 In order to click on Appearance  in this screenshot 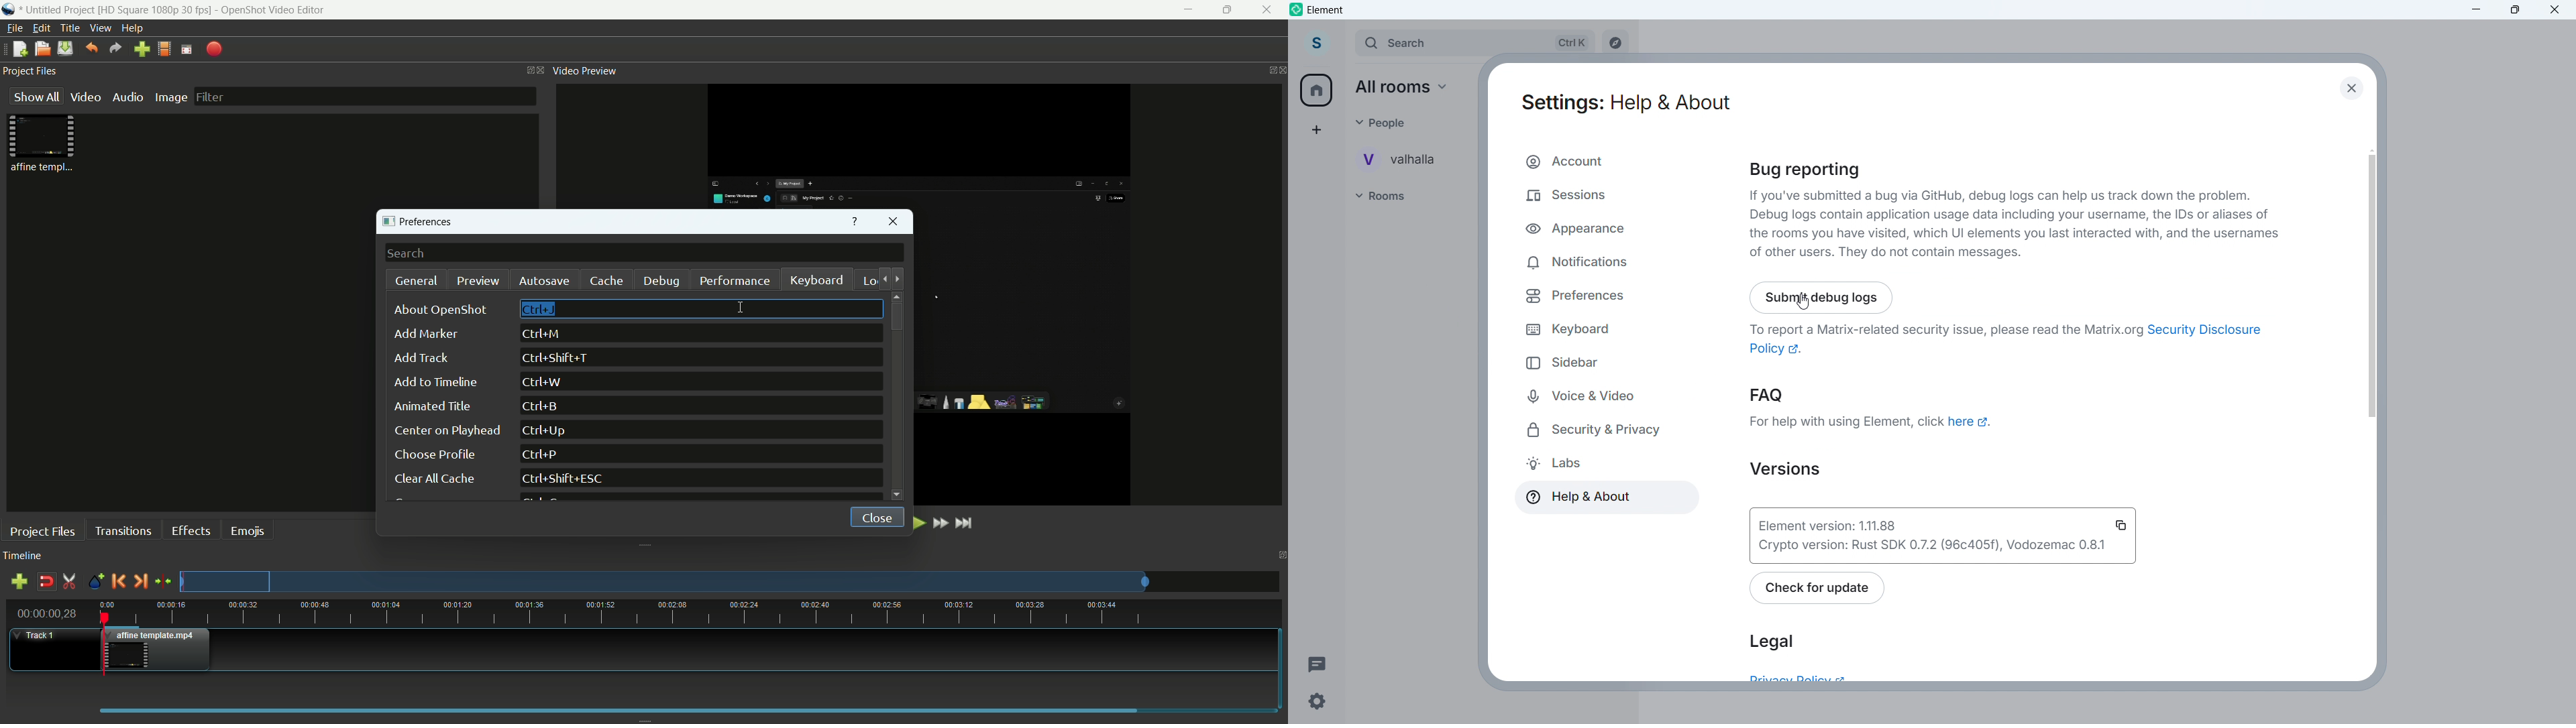, I will do `click(1594, 225)`.